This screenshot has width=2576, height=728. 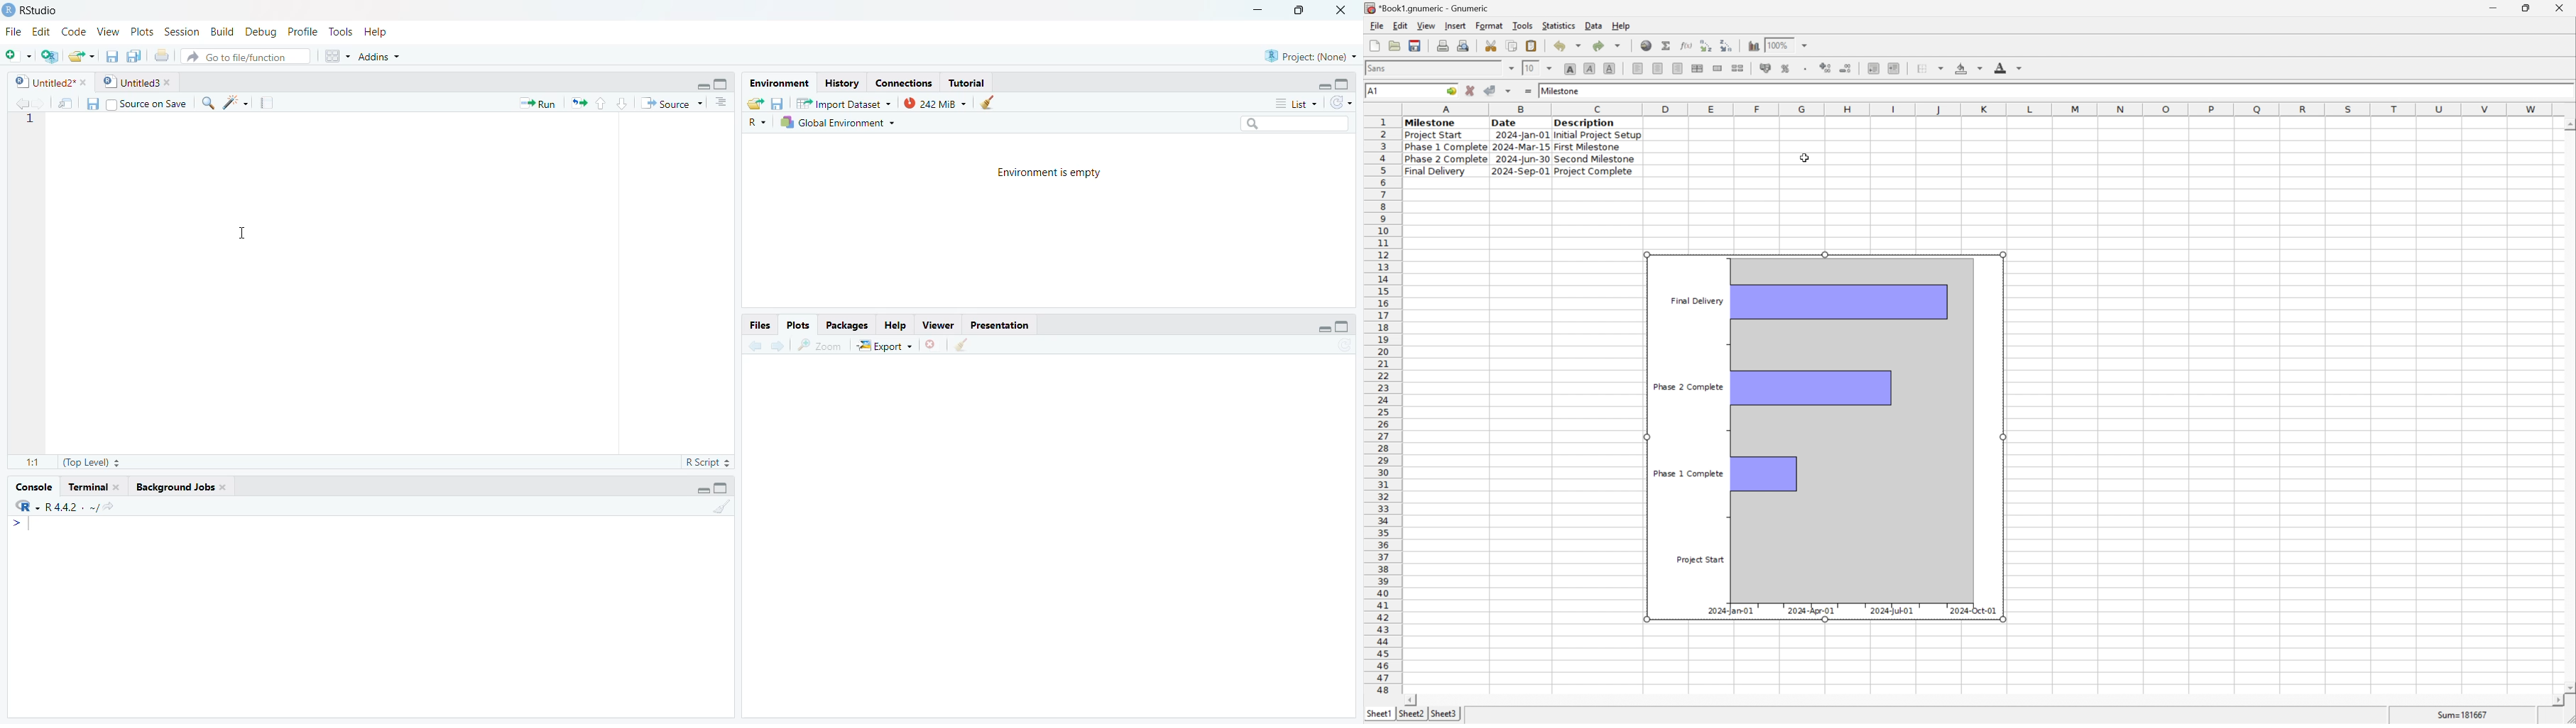 I want to click on compile report, so click(x=266, y=103).